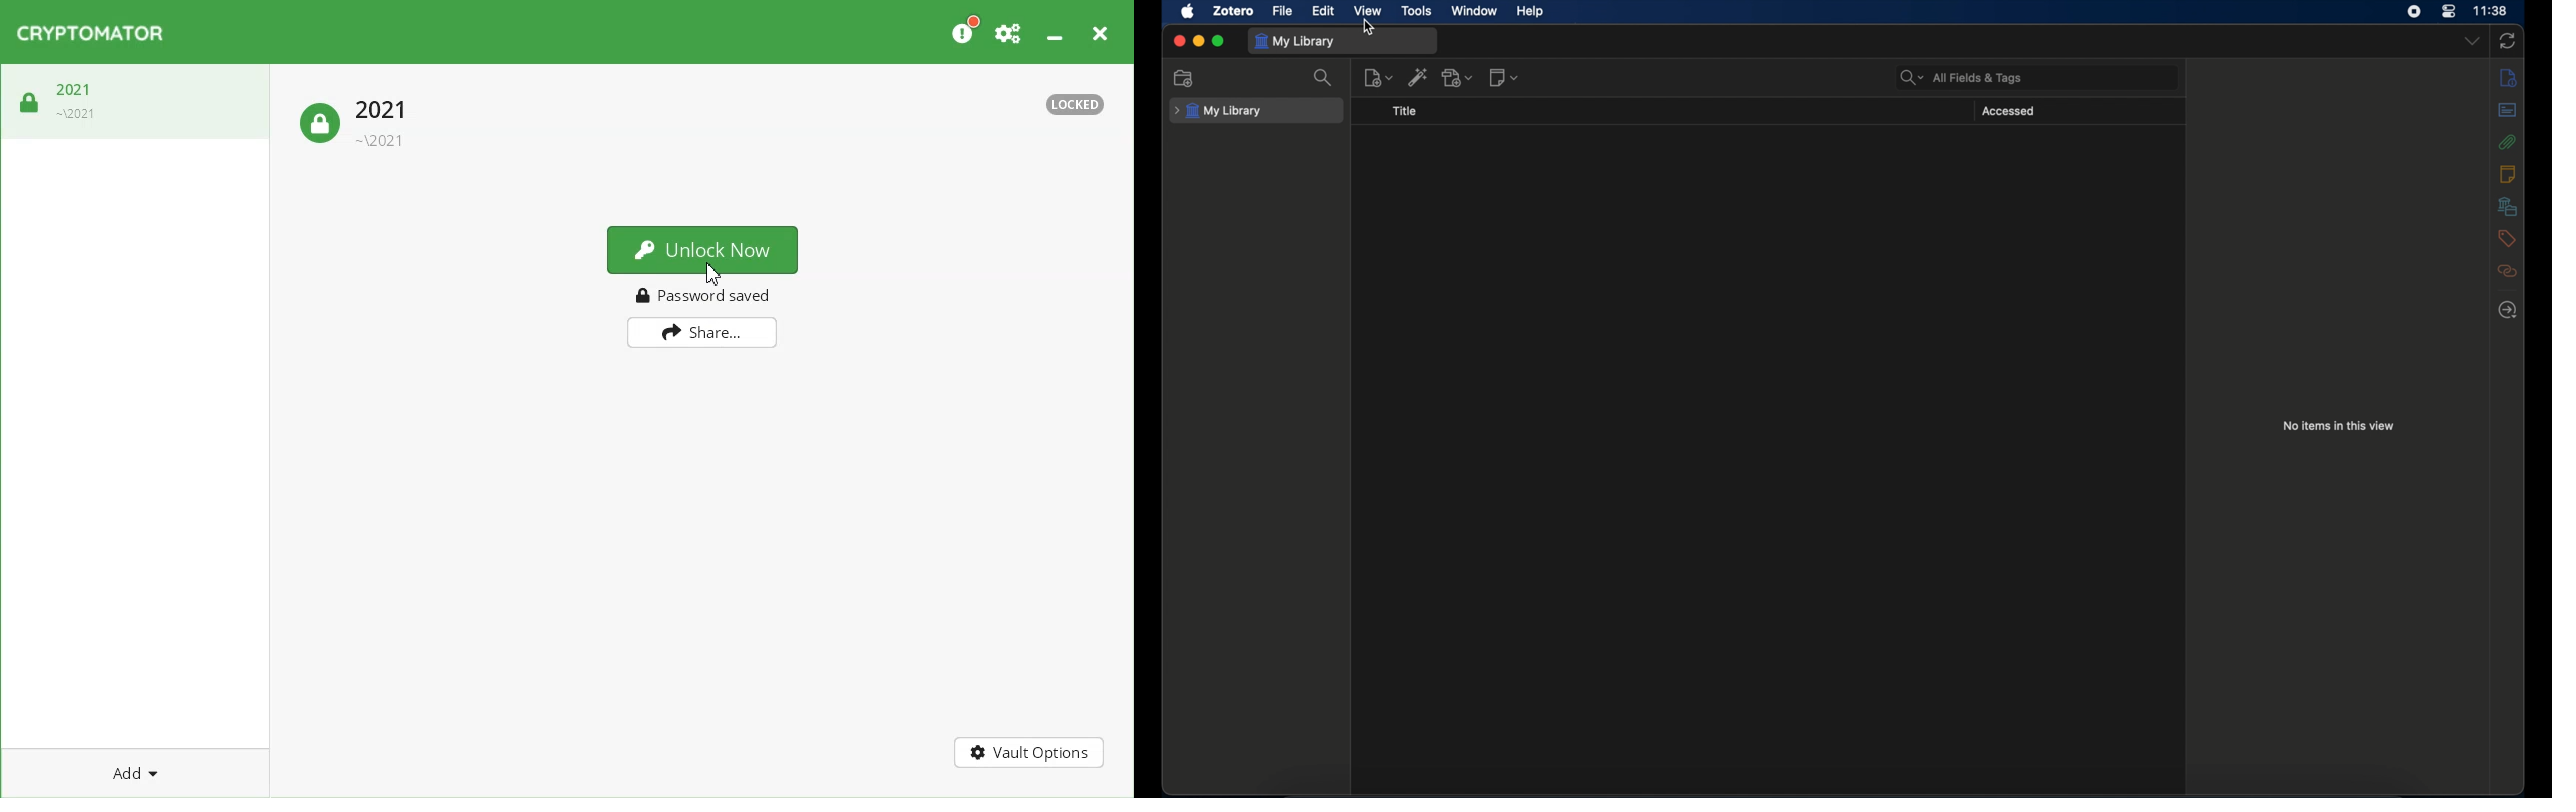 This screenshot has width=2576, height=812. What do you see at coordinates (1297, 41) in the screenshot?
I see `my library` at bounding box center [1297, 41].